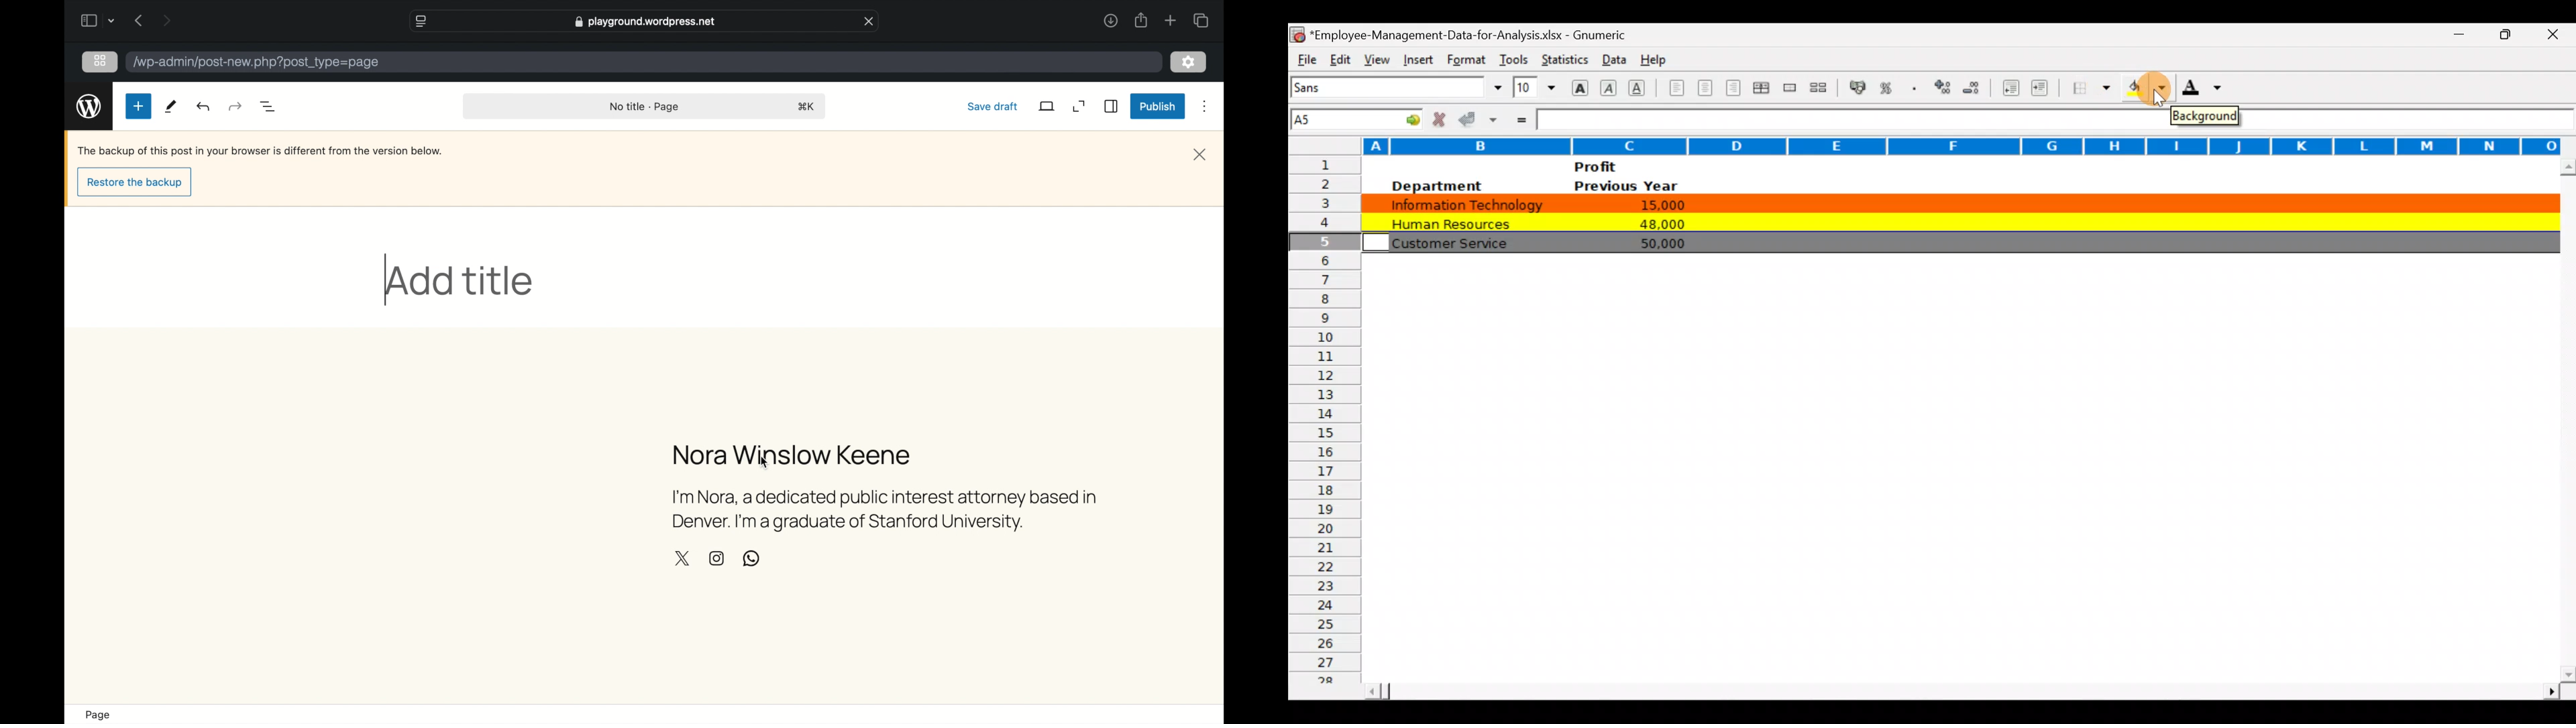 The height and width of the screenshot is (728, 2576). I want to click on undo, so click(237, 106).